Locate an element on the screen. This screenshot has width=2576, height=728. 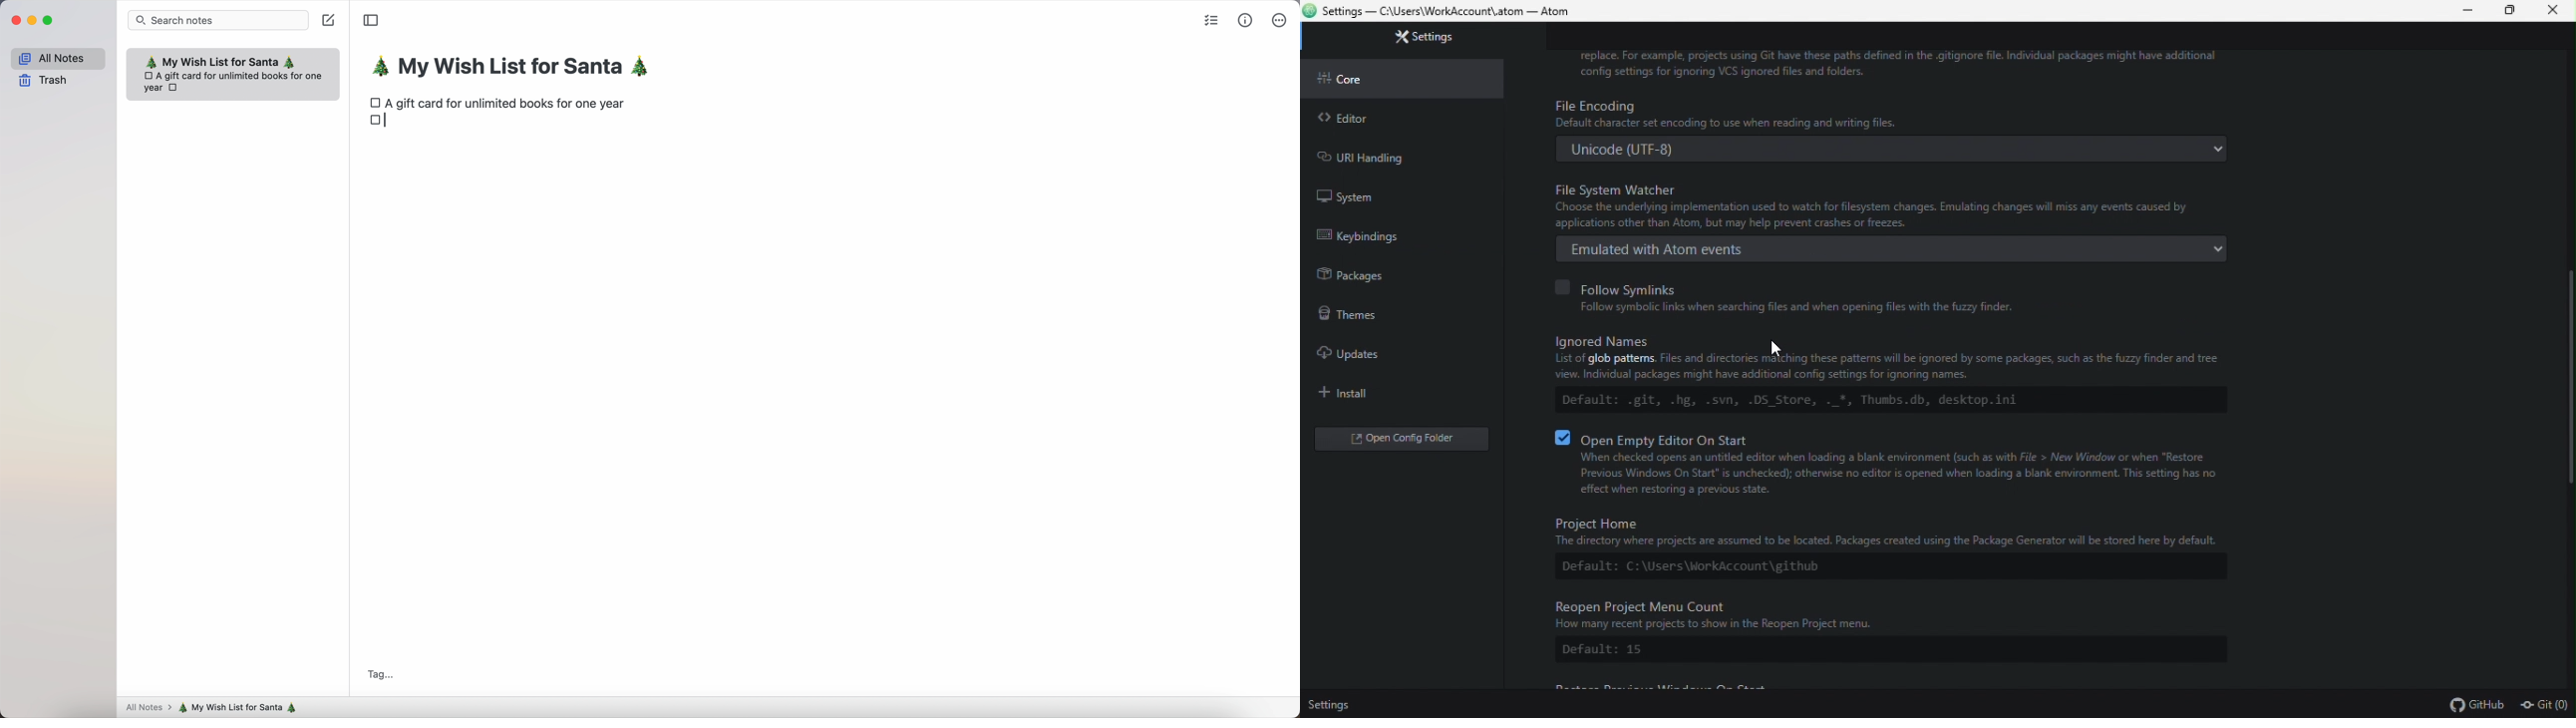
Follow Symilinks is located at coordinates (1613, 285).